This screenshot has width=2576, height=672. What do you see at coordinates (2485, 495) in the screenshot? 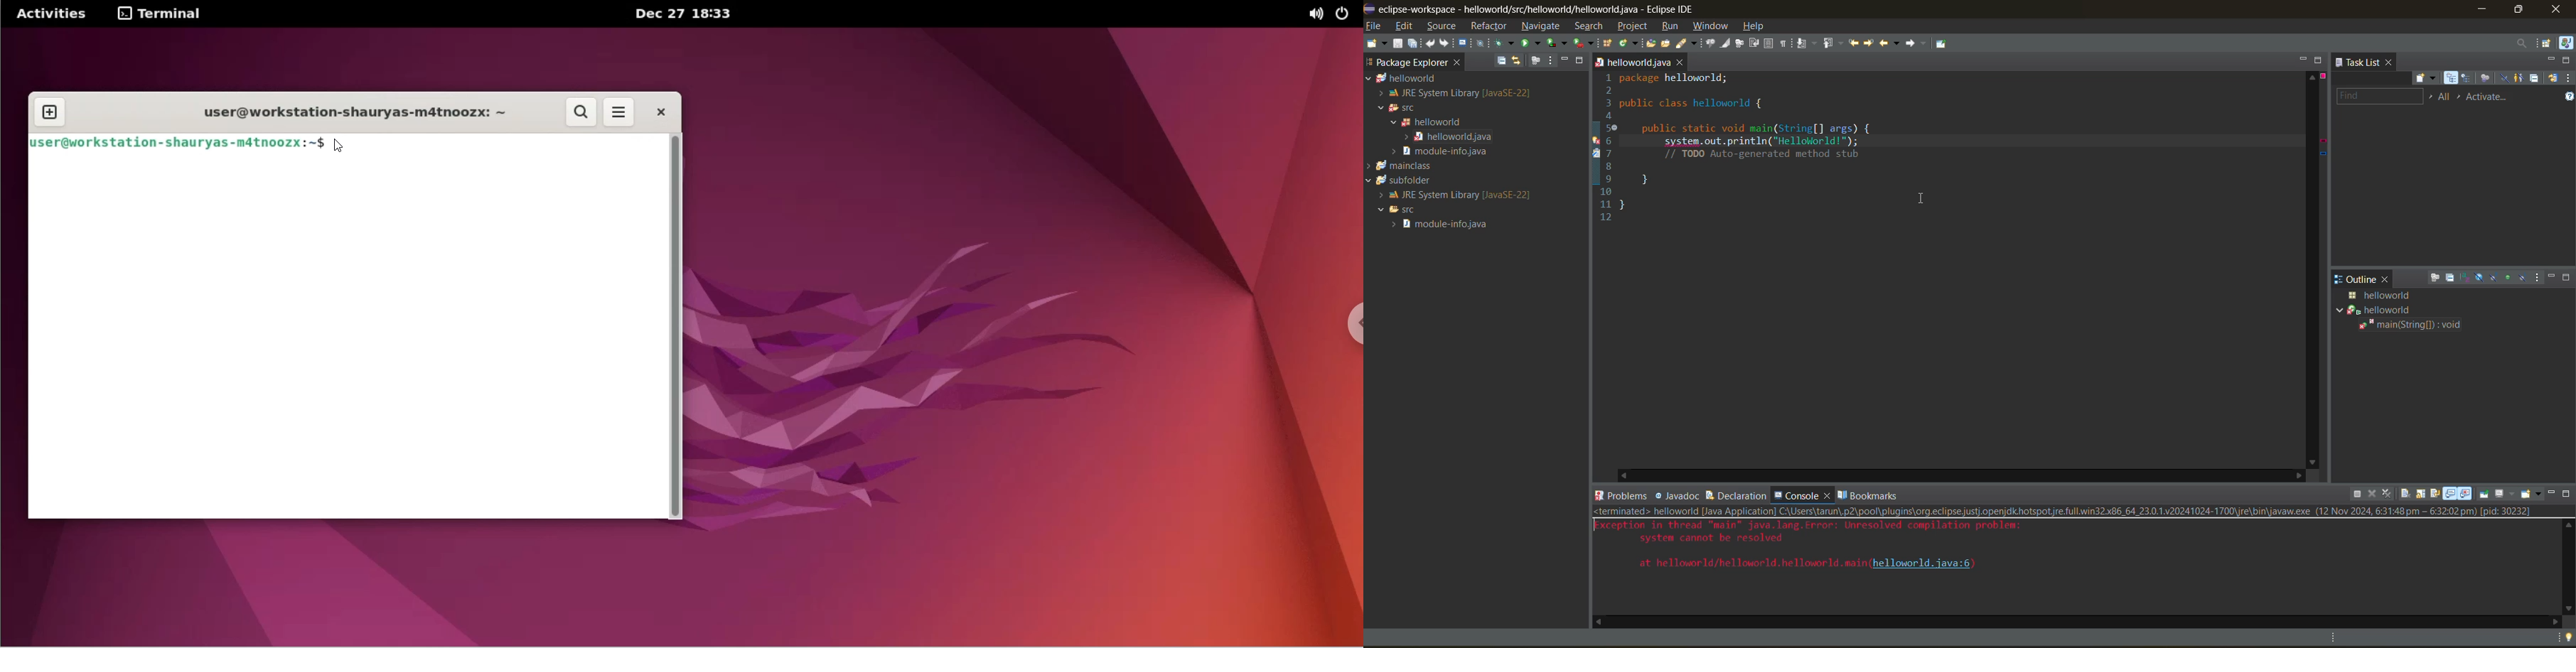
I see `pin console` at bounding box center [2485, 495].